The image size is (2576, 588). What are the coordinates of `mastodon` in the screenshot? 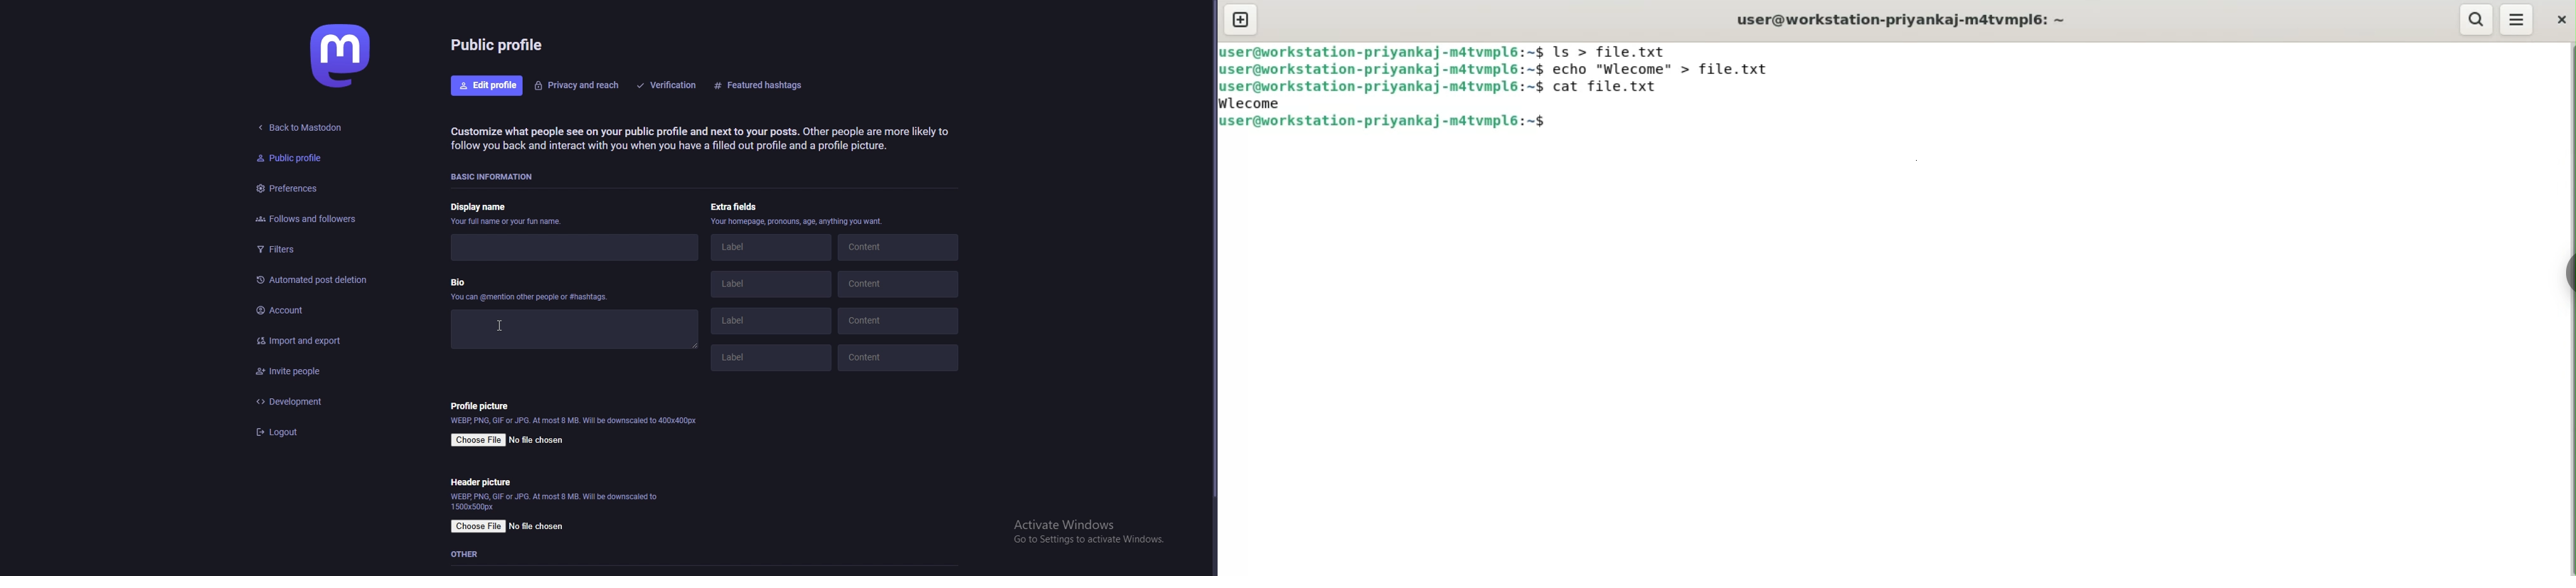 It's located at (343, 55).